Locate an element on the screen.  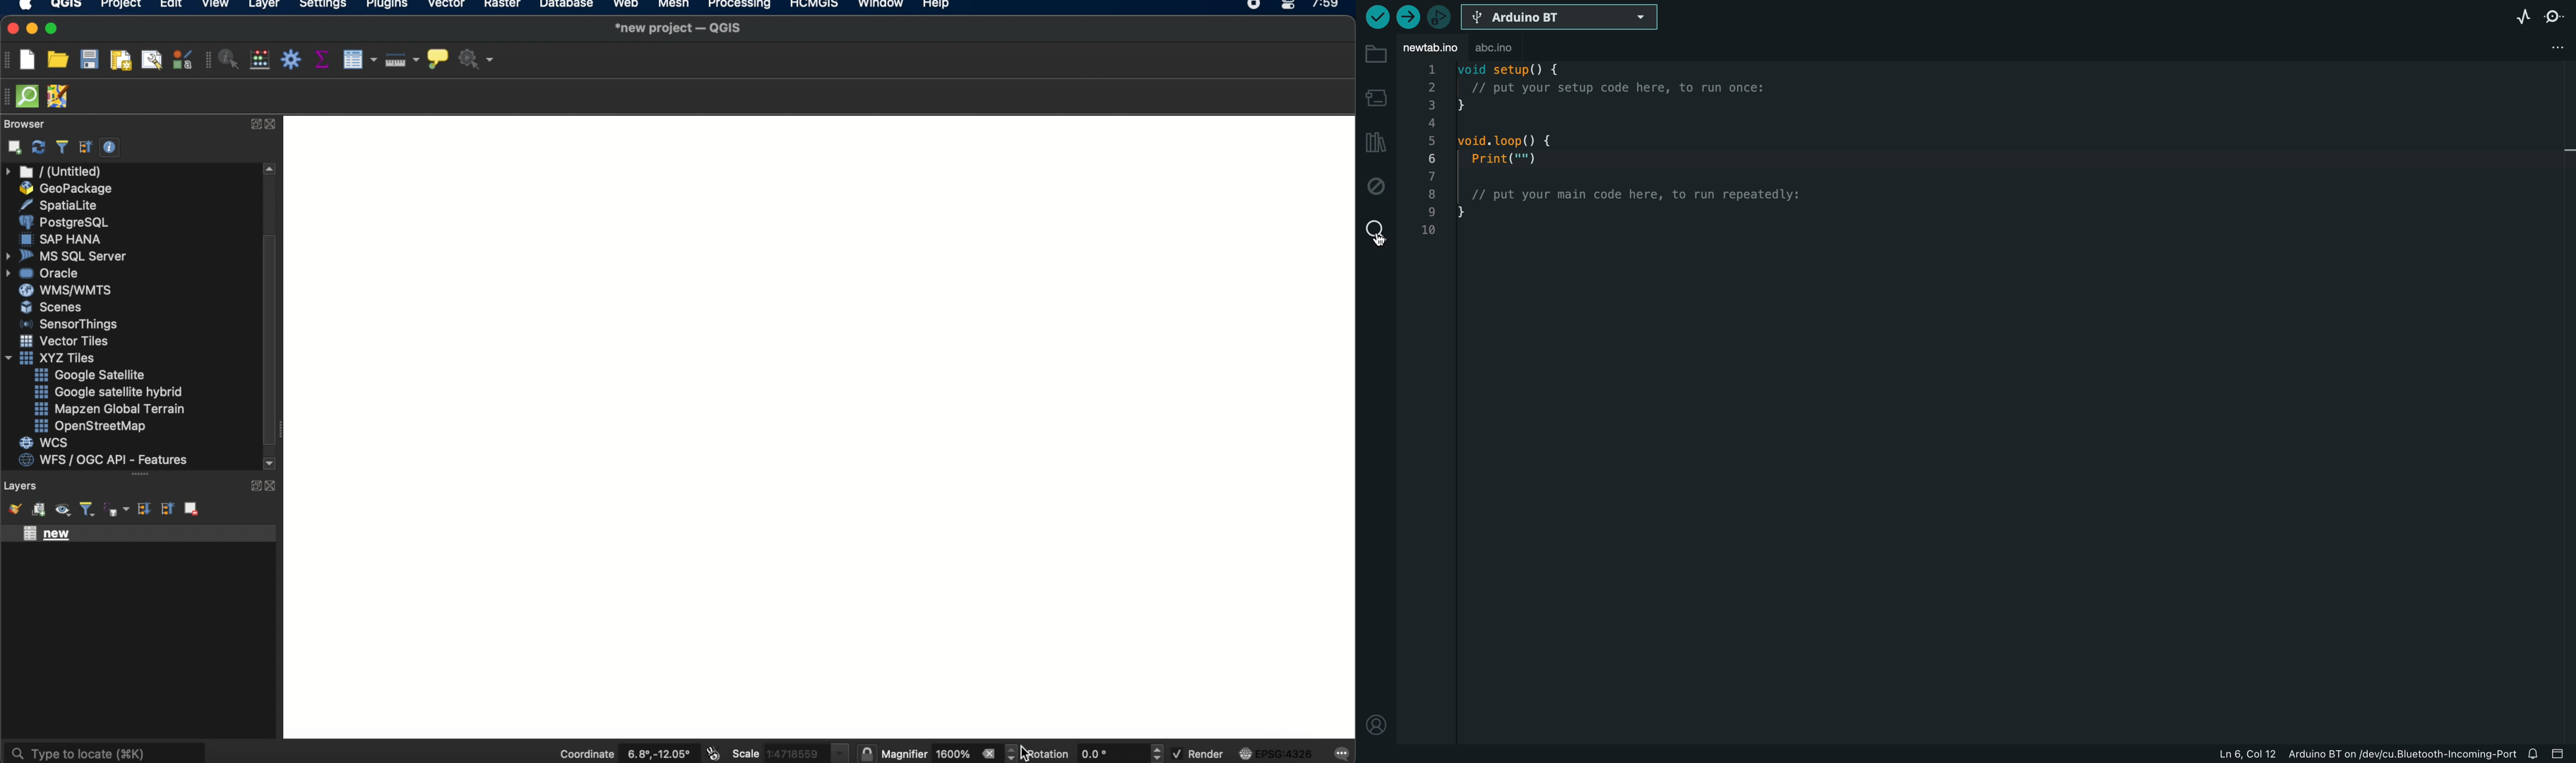
debug is located at coordinates (1377, 187).